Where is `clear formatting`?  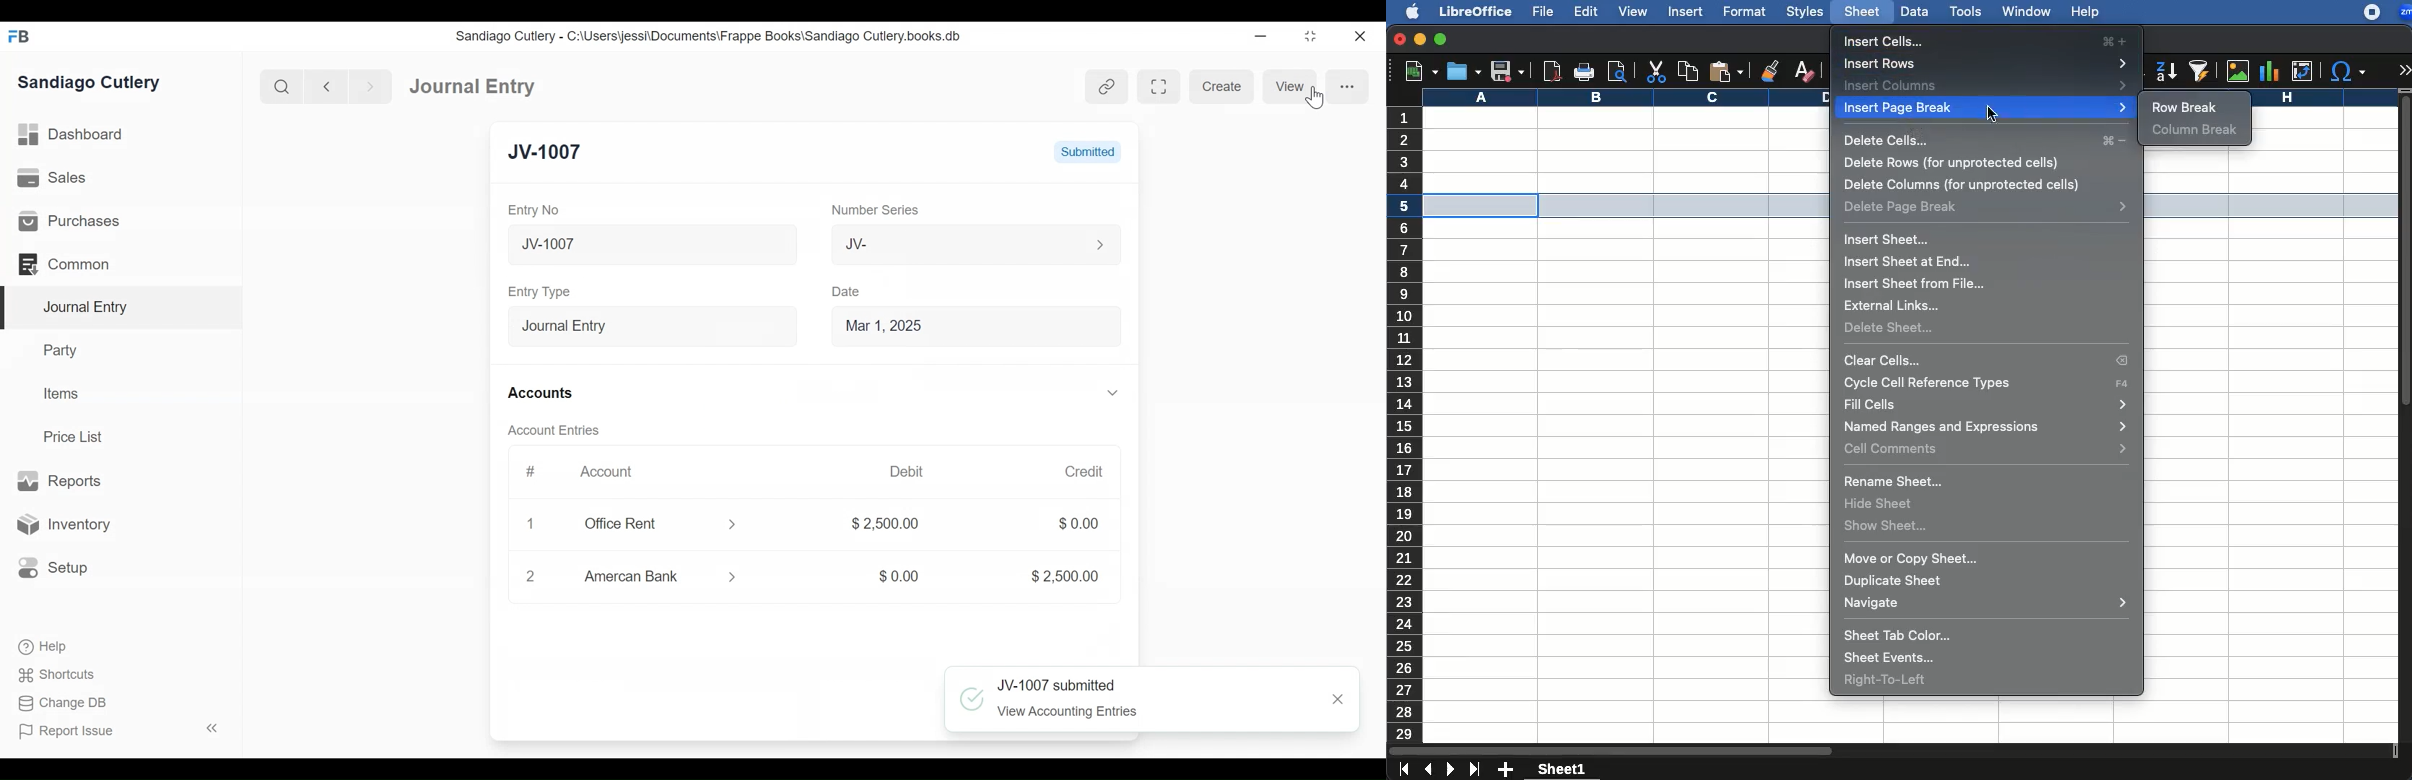 clear formatting is located at coordinates (1802, 70).